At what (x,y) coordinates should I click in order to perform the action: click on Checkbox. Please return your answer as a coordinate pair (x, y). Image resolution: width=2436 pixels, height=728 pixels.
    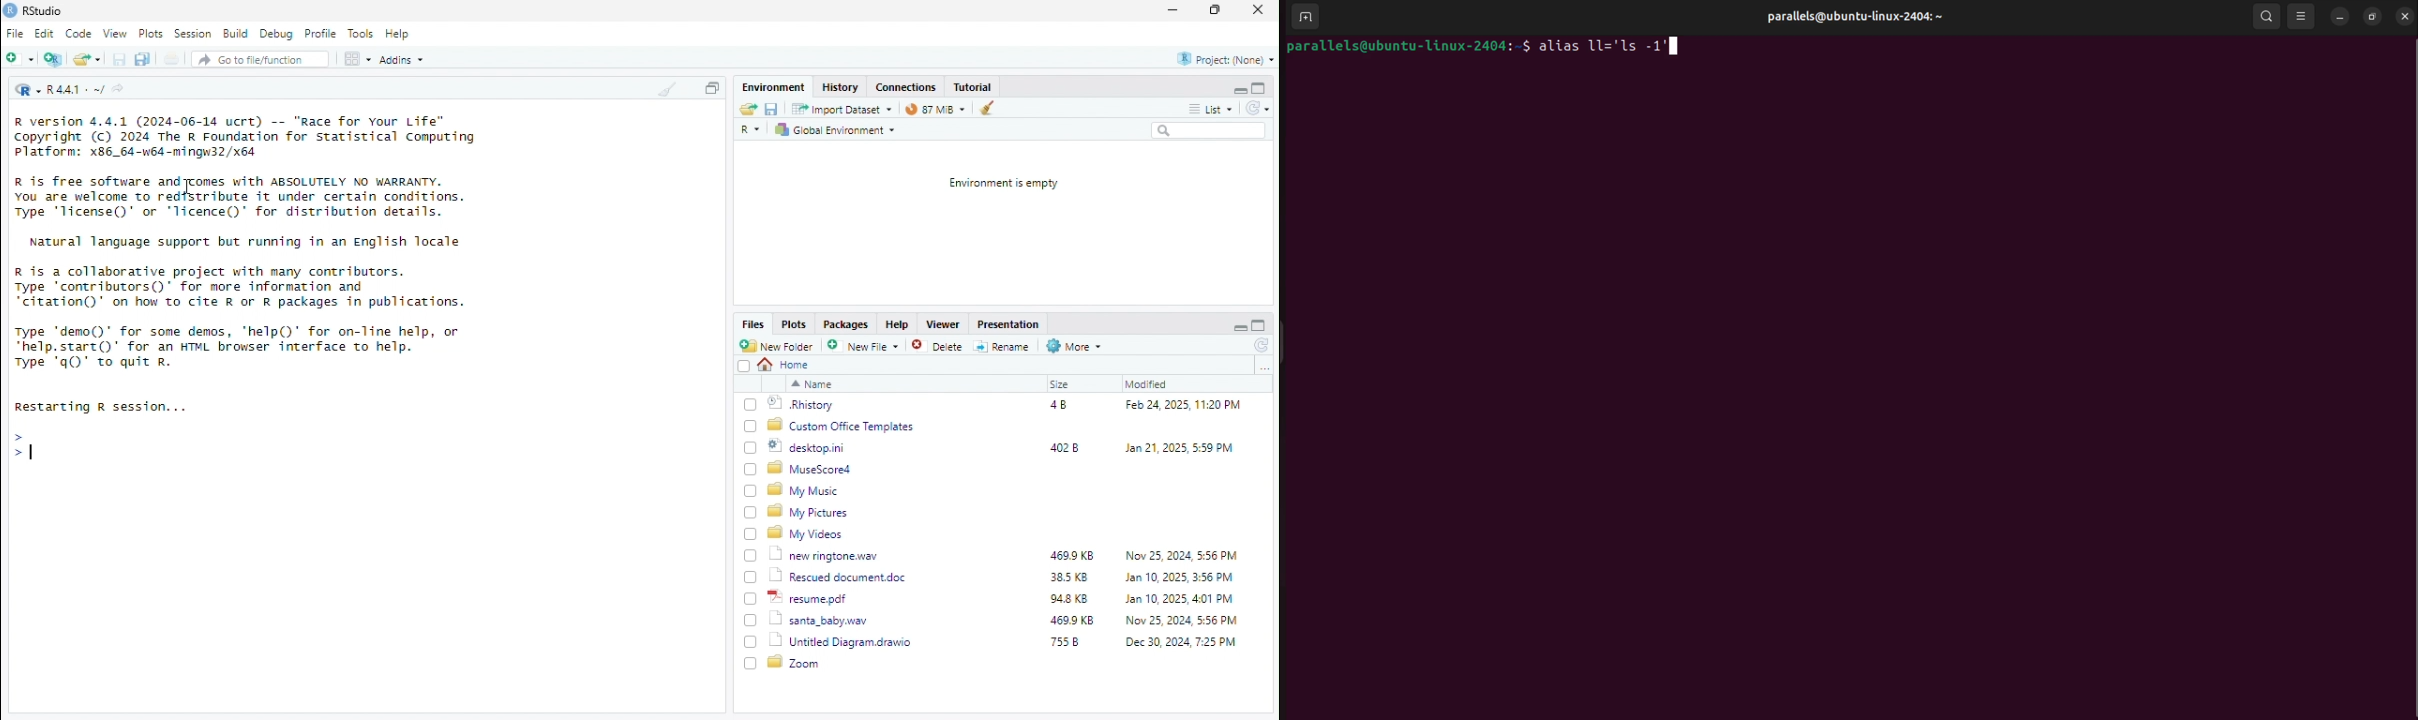
    Looking at the image, I should click on (751, 663).